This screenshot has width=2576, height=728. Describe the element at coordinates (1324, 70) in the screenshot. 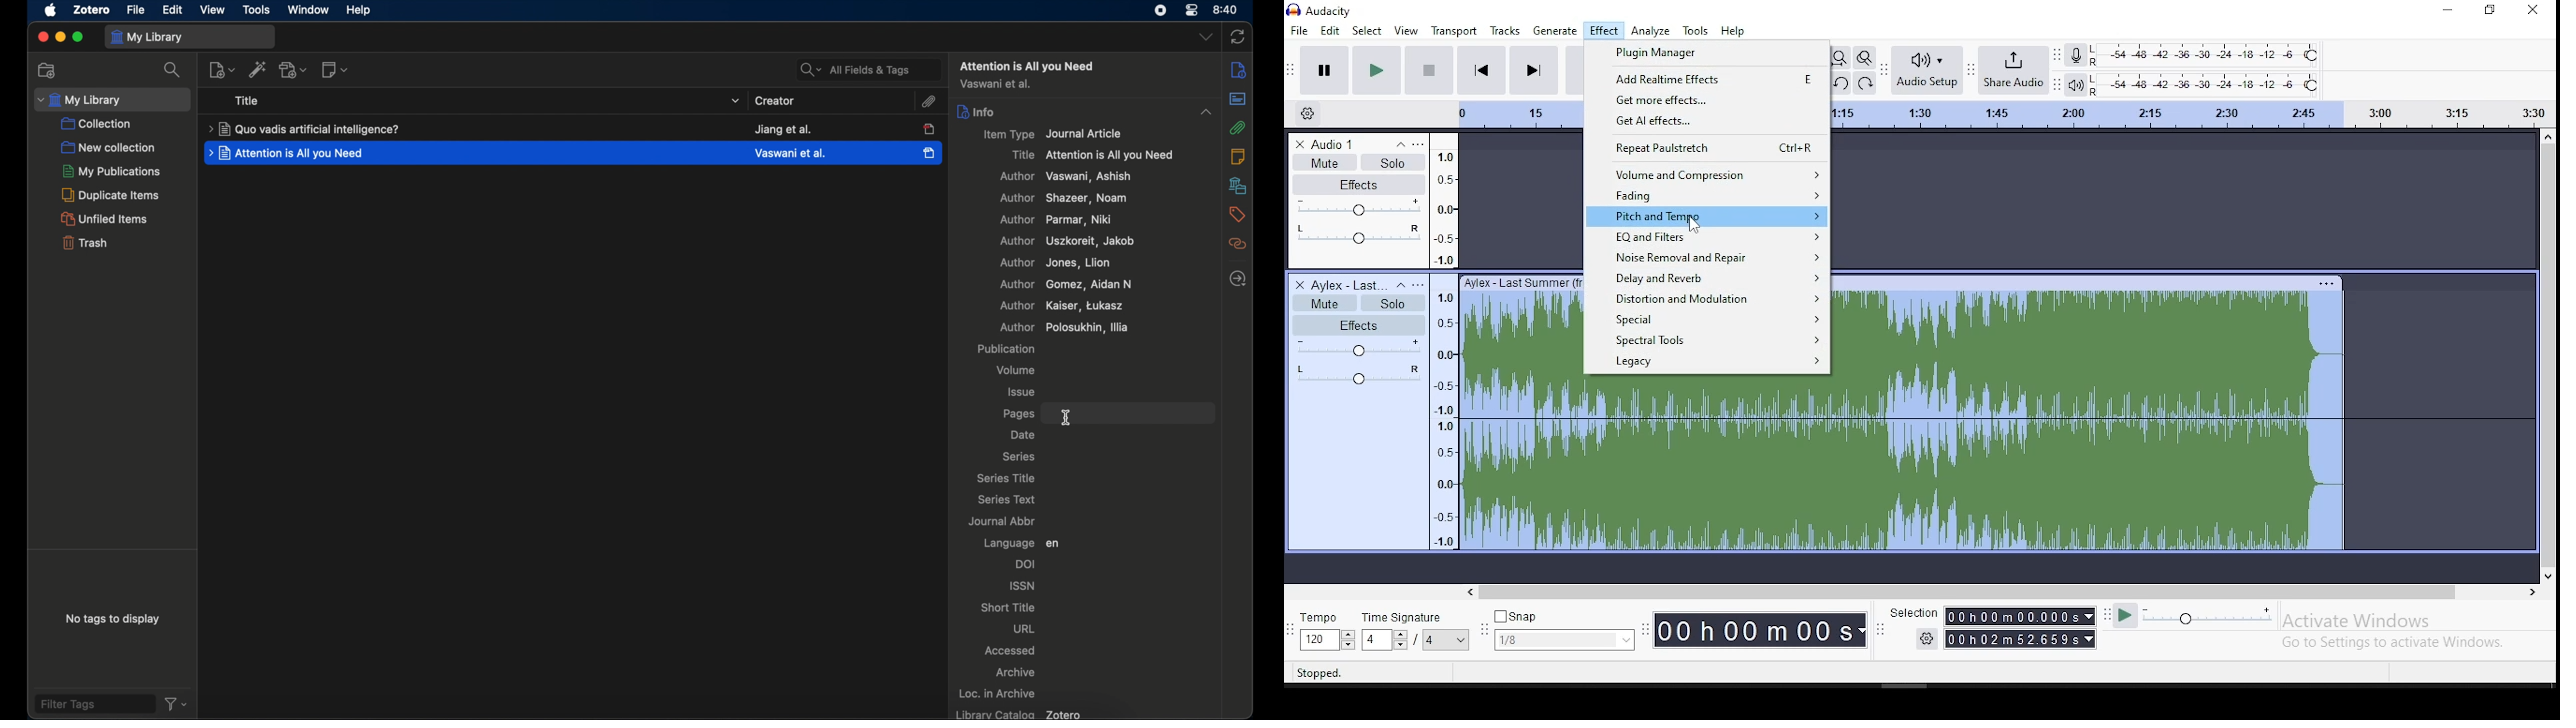

I see `pause` at that location.